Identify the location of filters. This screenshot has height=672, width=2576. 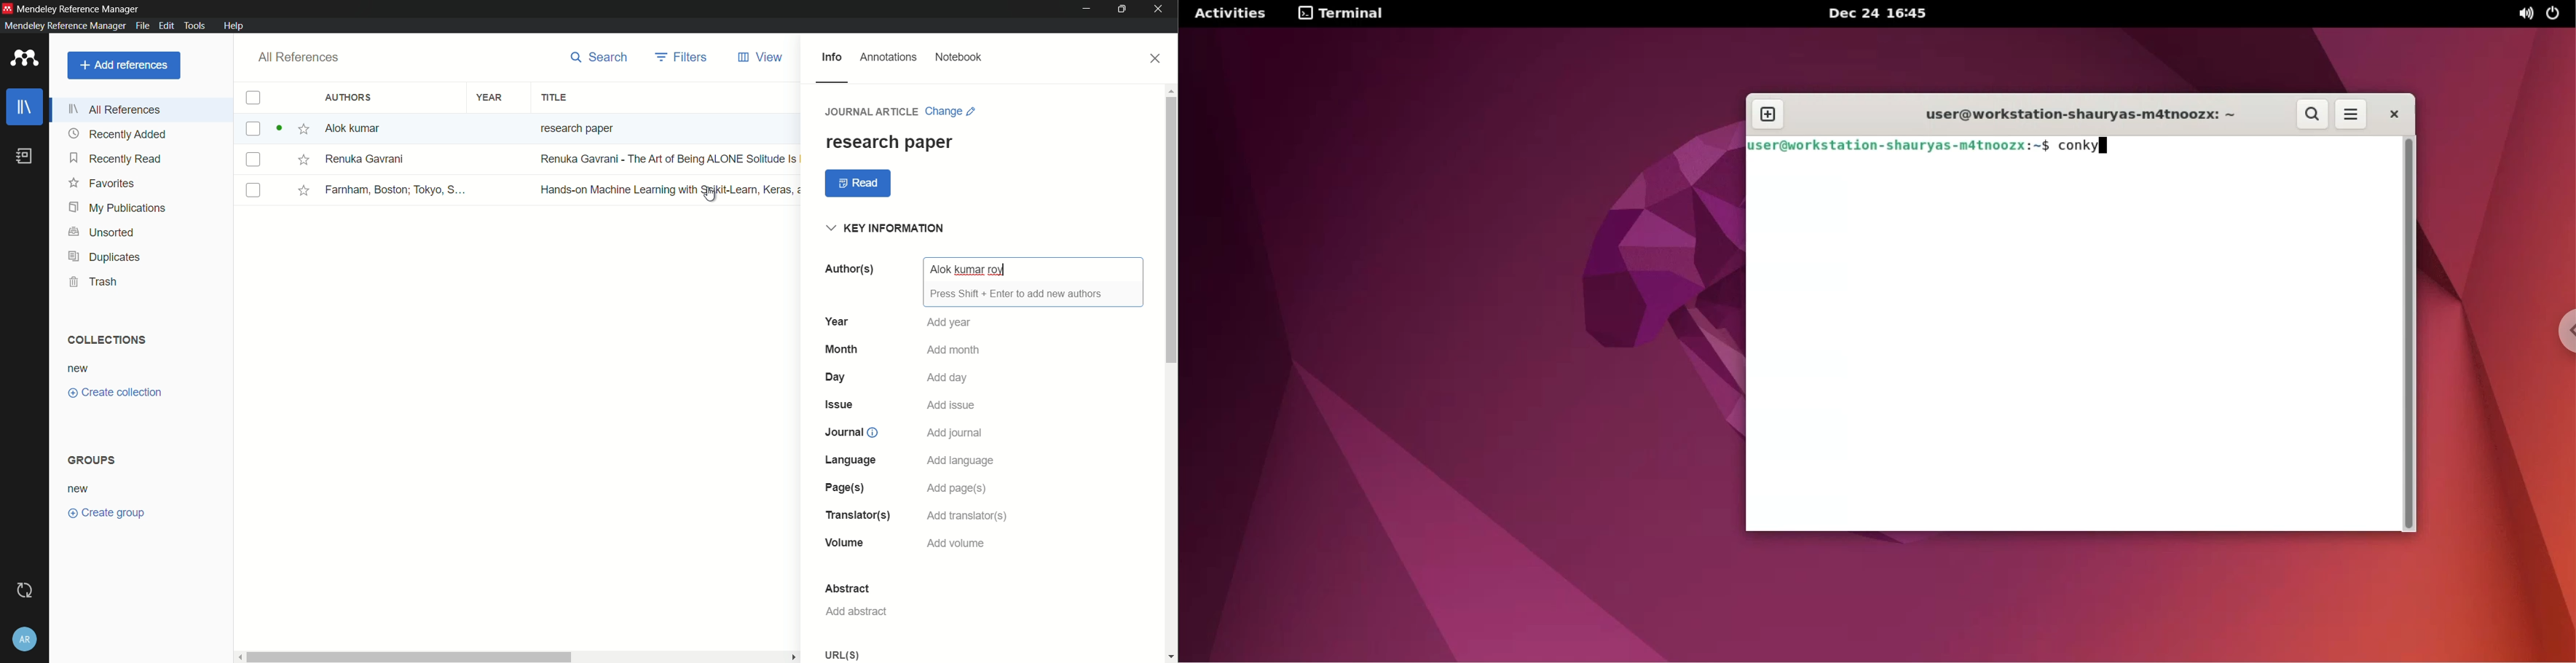
(683, 57).